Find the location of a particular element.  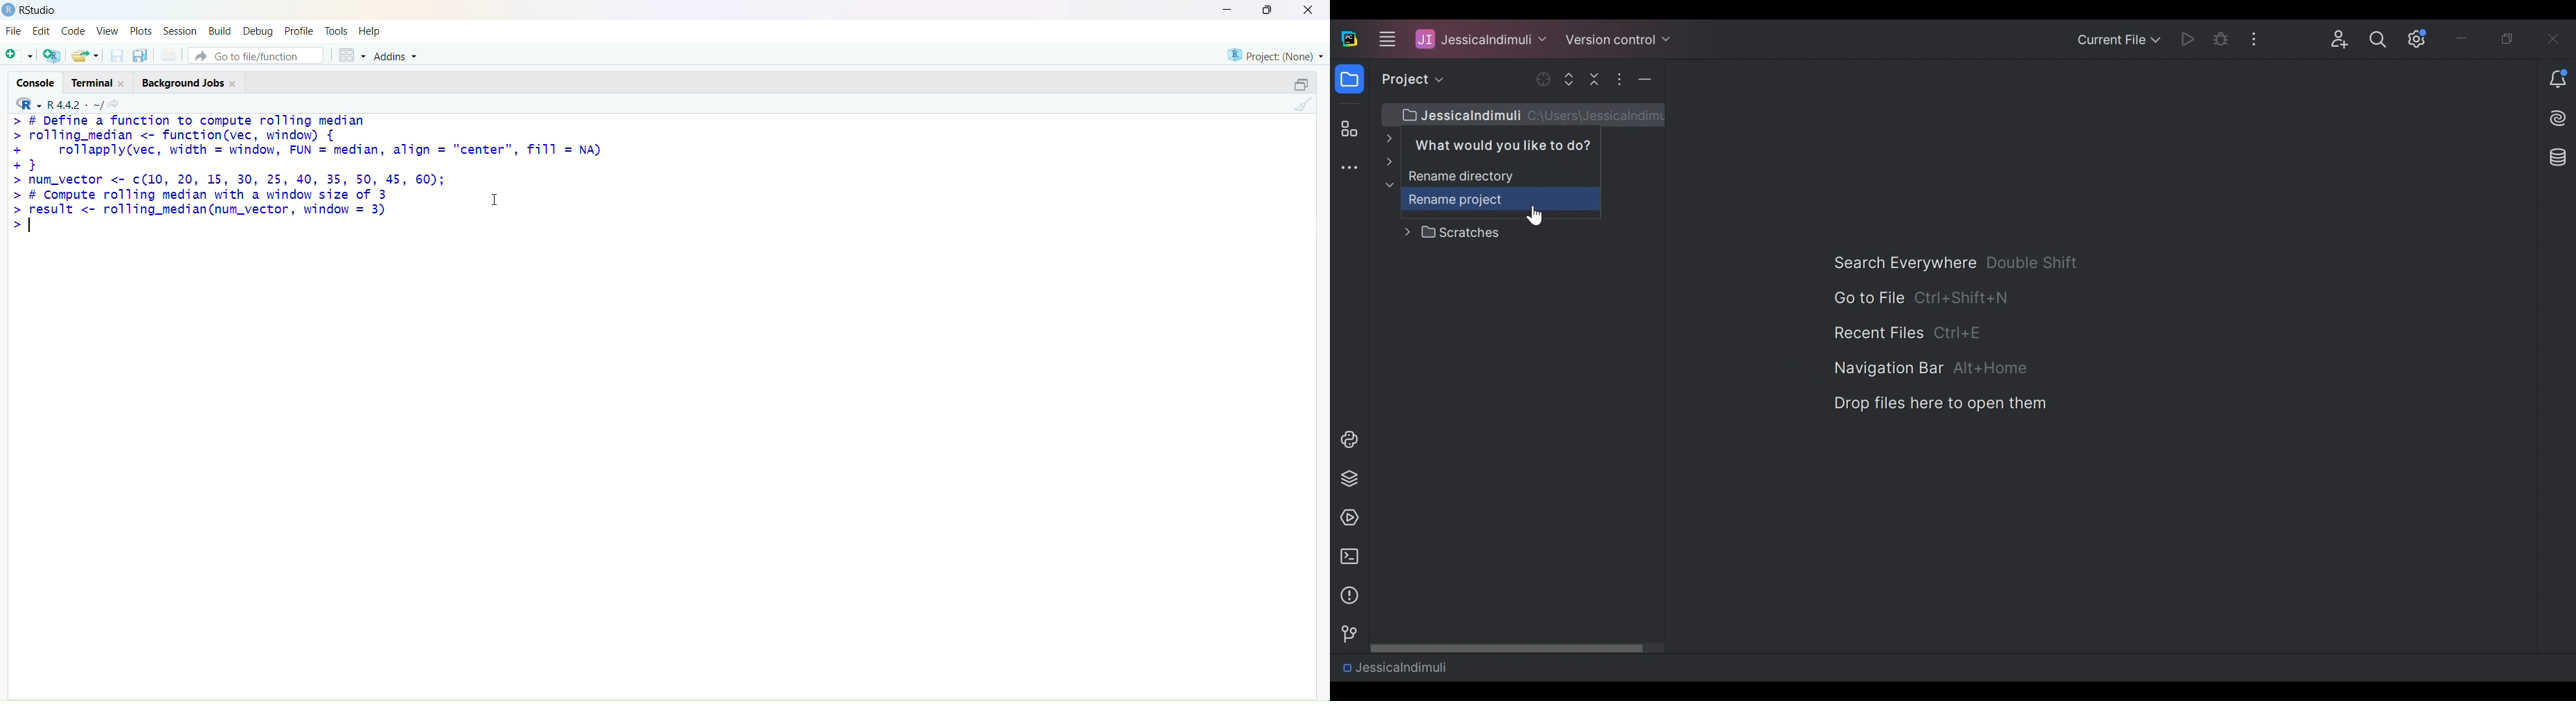

RStudio is located at coordinates (40, 10).